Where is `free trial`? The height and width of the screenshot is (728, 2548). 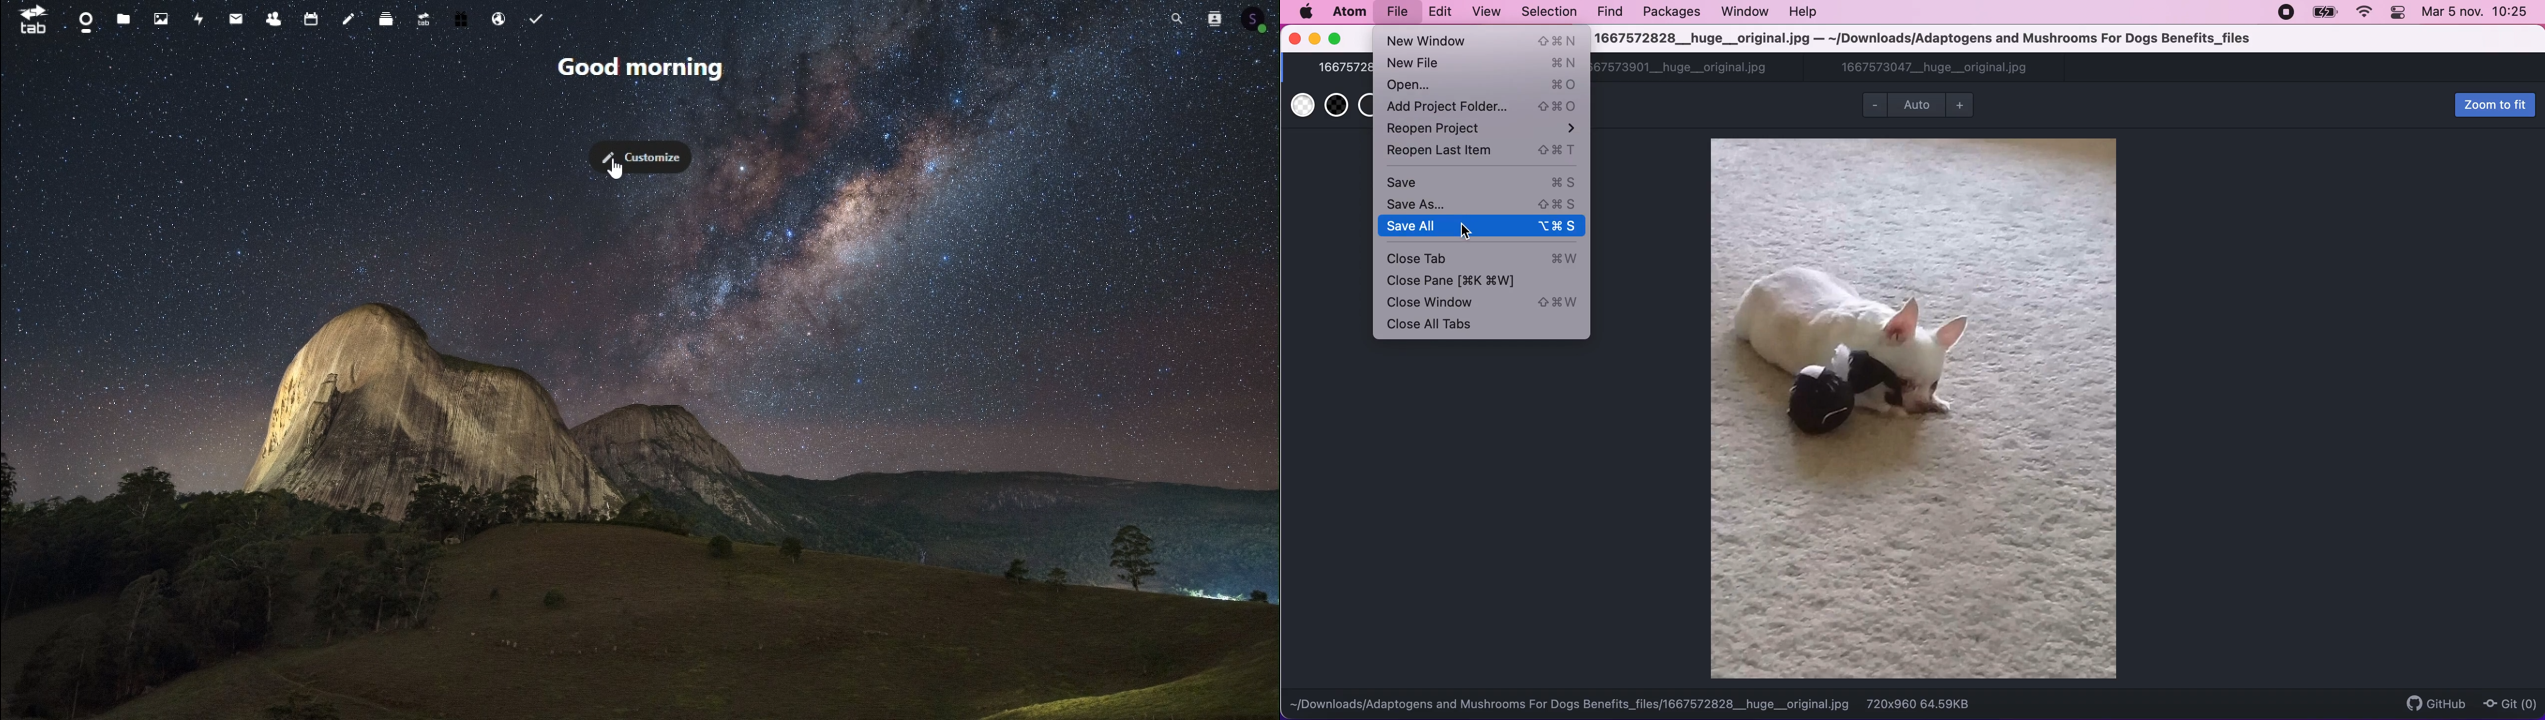 free trial is located at coordinates (461, 17).